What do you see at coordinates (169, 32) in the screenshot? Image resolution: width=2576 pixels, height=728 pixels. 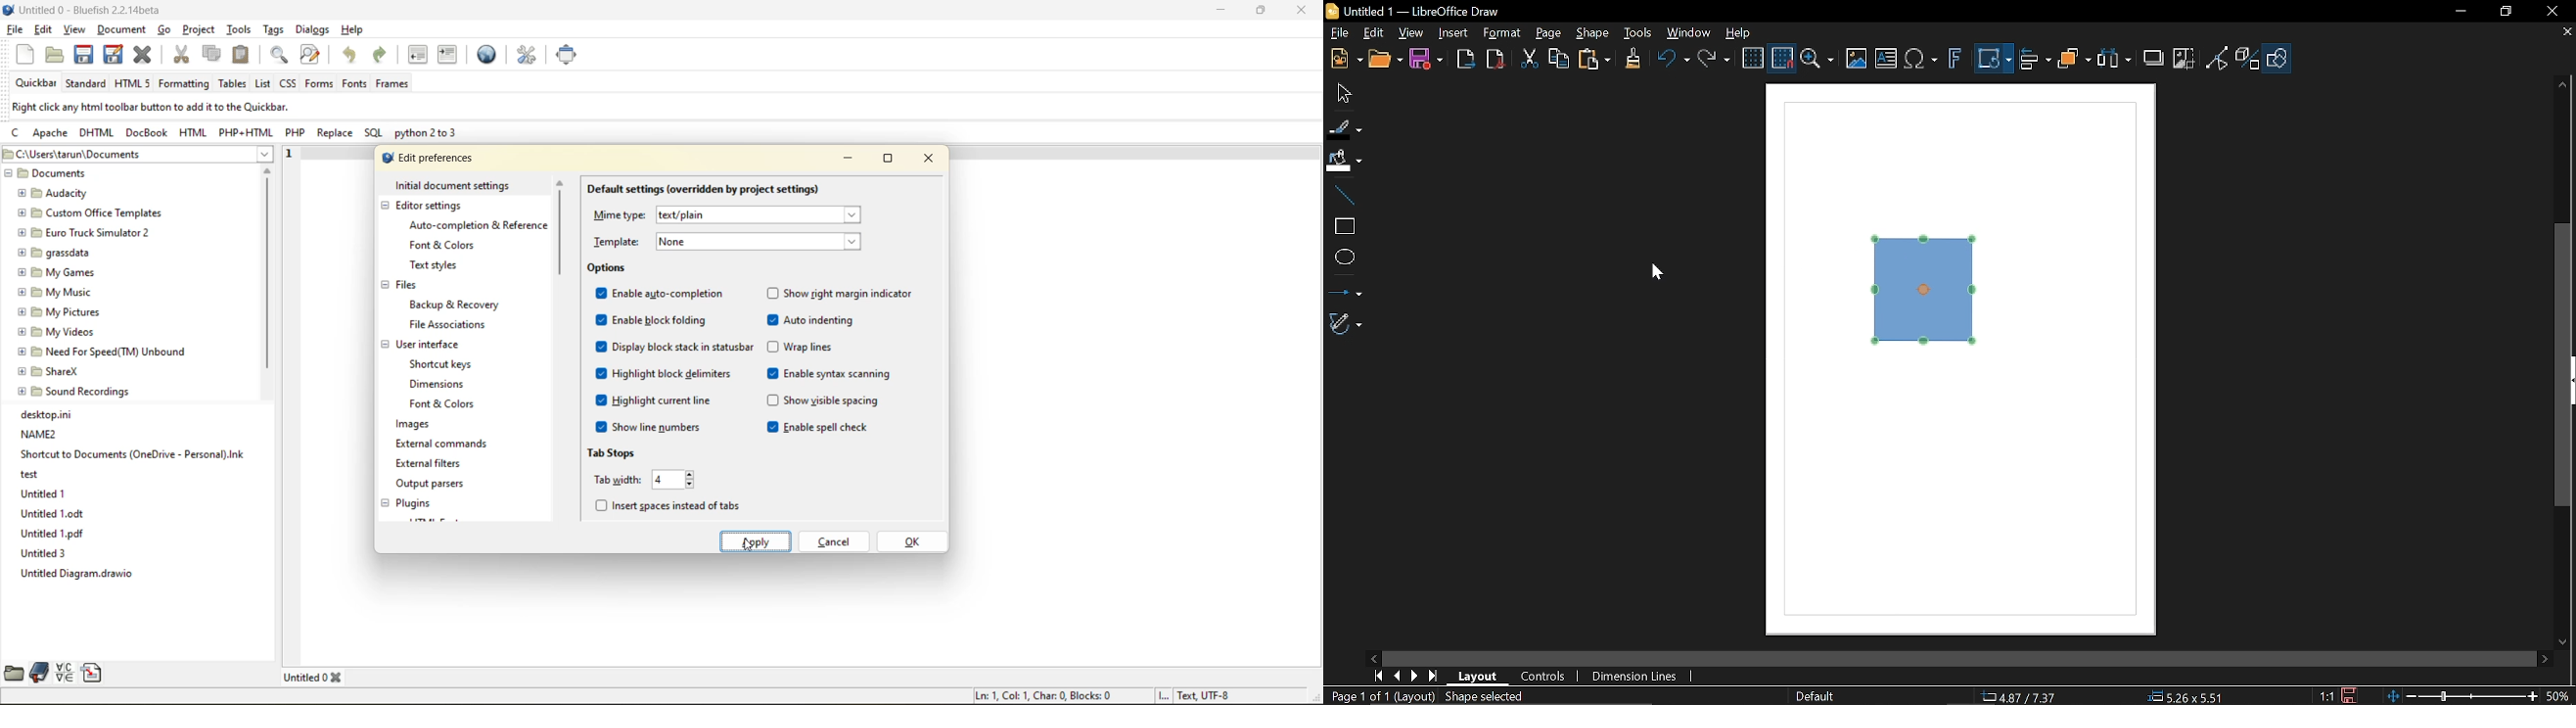 I see `go` at bounding box center [169, 32].